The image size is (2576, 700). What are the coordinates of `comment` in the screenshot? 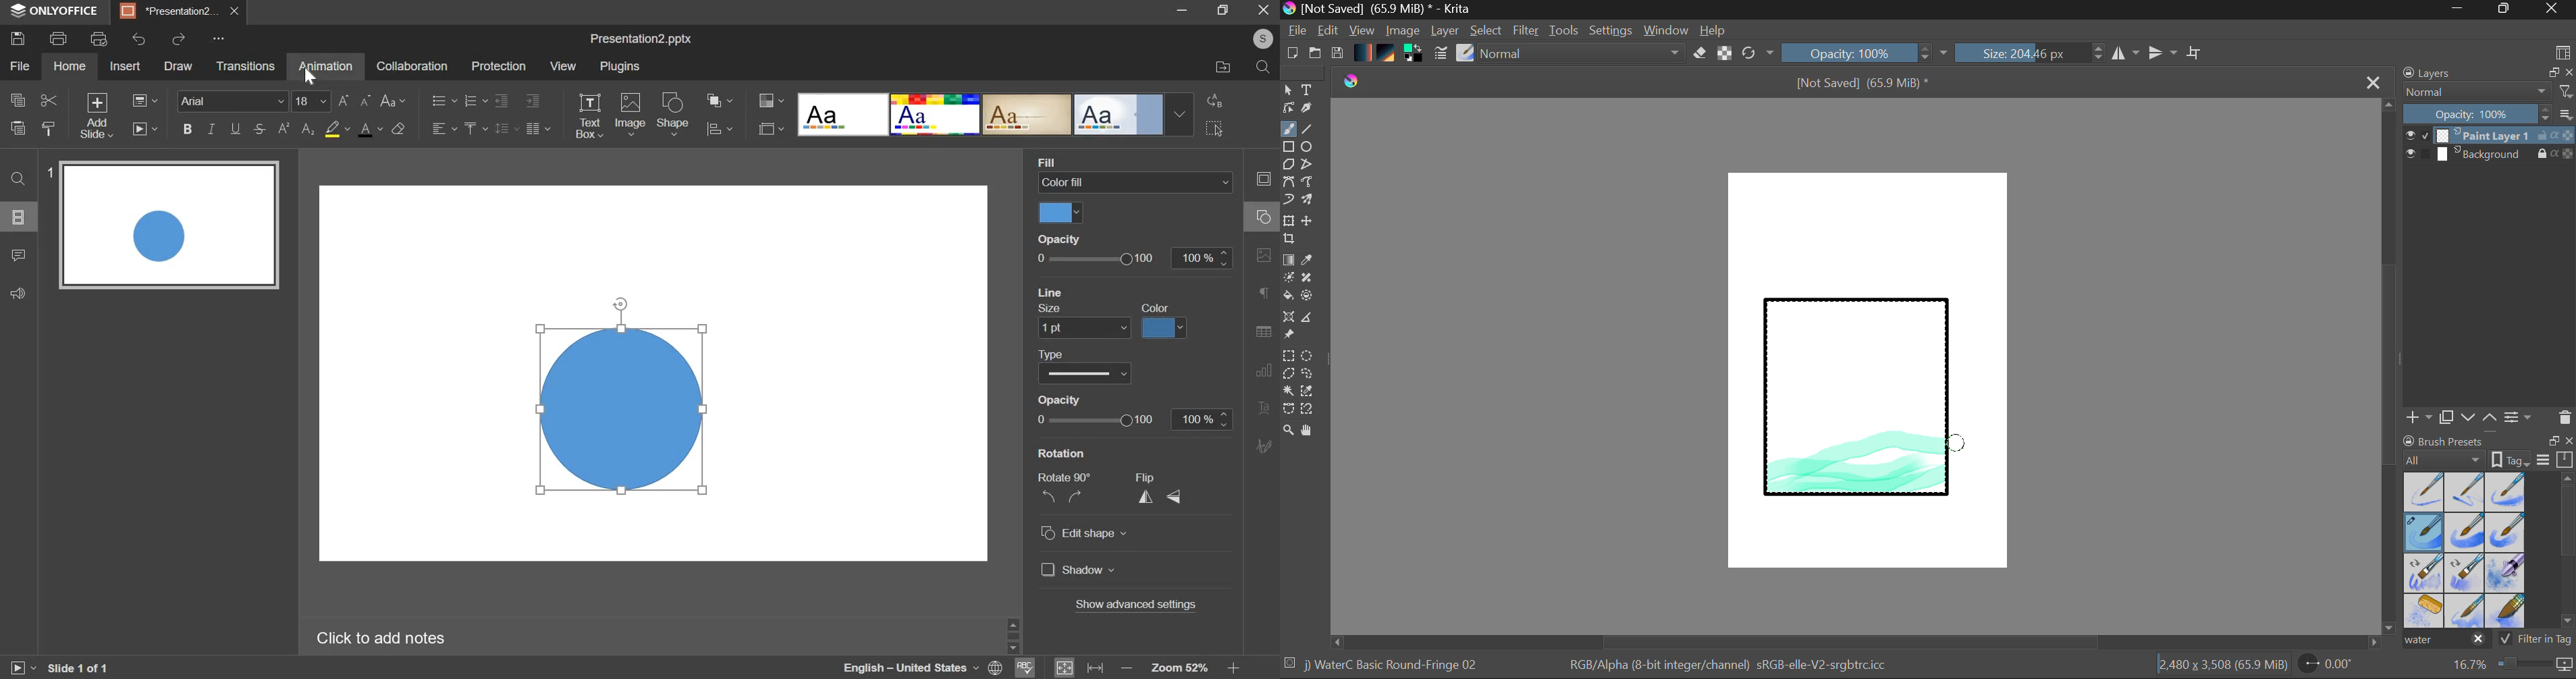 It's located at (17, 256).